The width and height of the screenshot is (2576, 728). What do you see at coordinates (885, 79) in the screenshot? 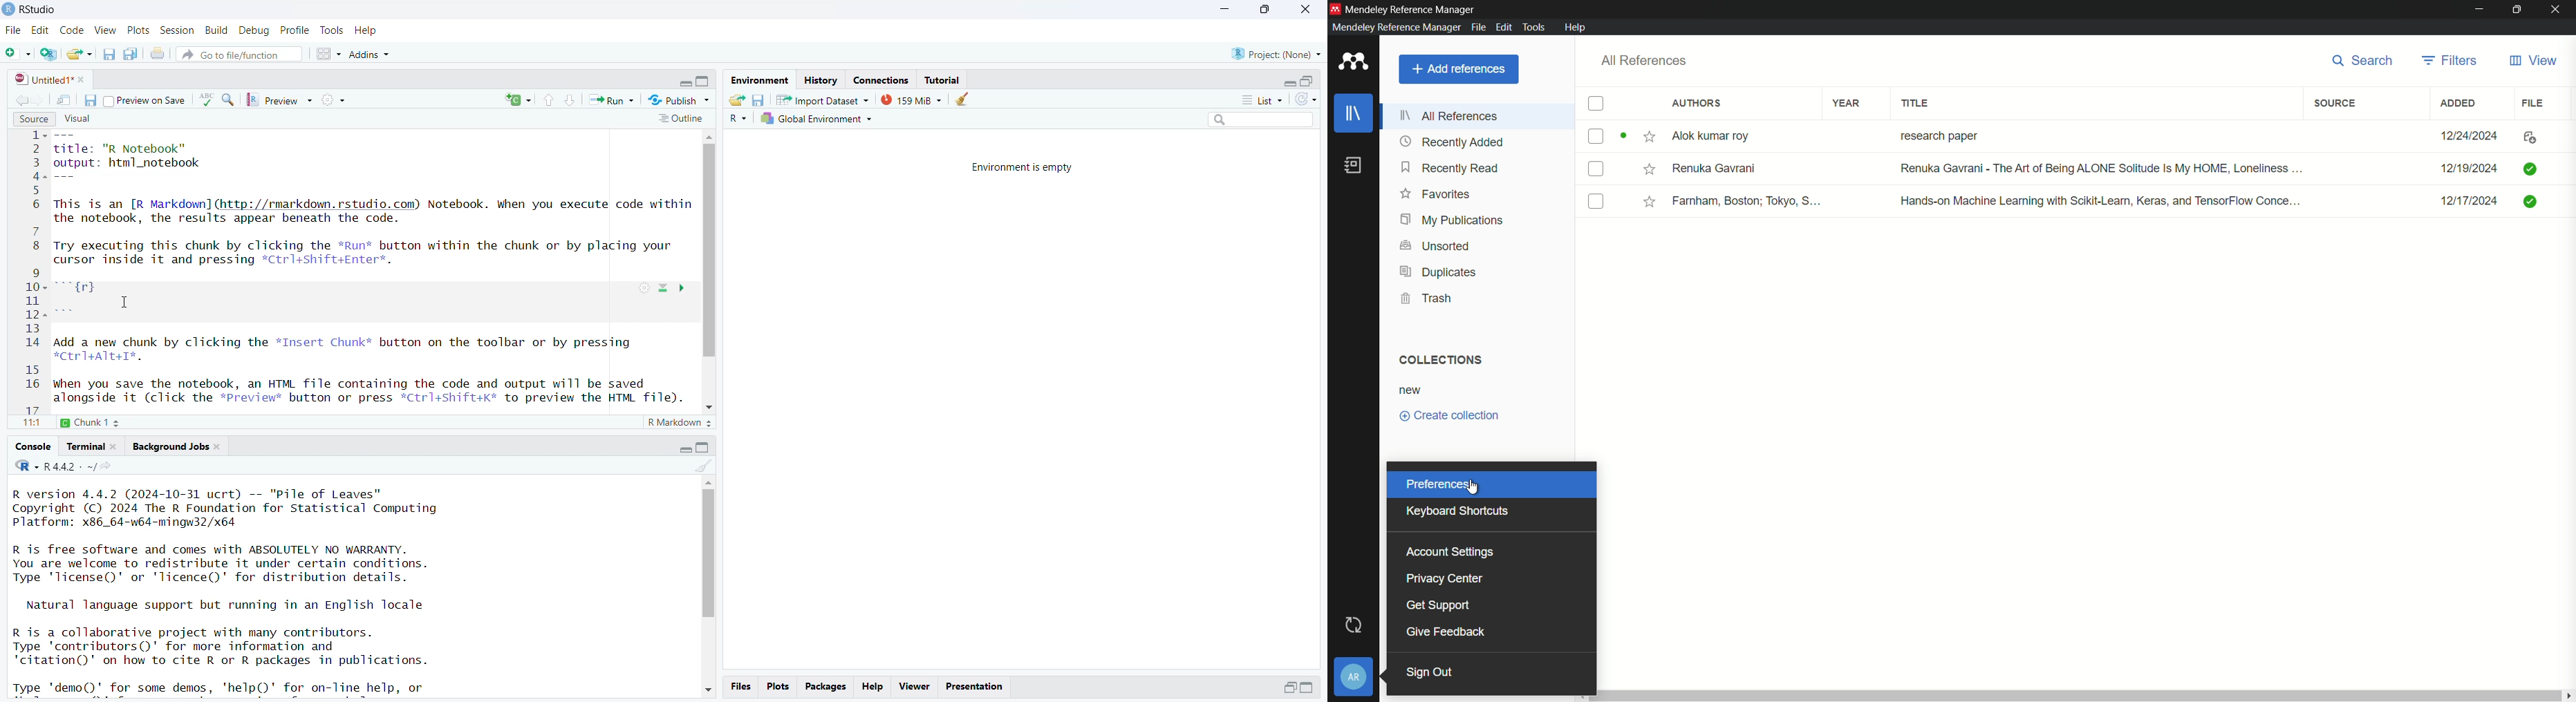
I see `connections` at bounding box center [885, 79].